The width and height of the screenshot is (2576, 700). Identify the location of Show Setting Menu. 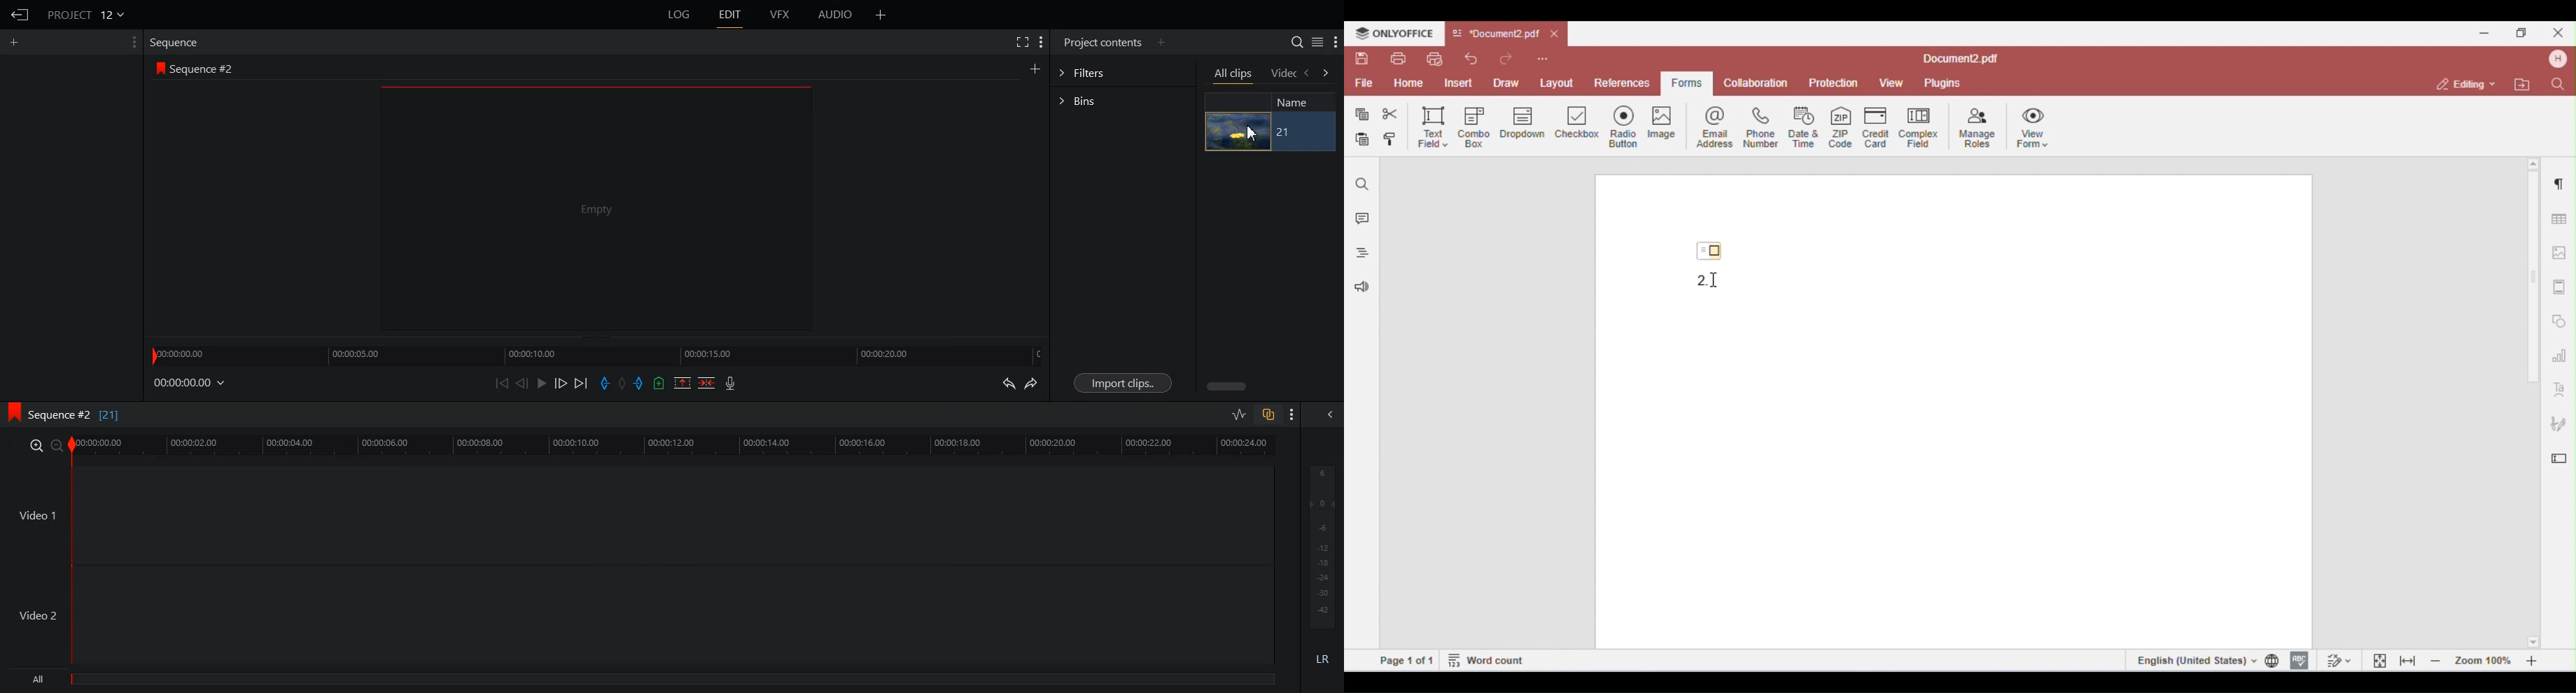
(130, 43).